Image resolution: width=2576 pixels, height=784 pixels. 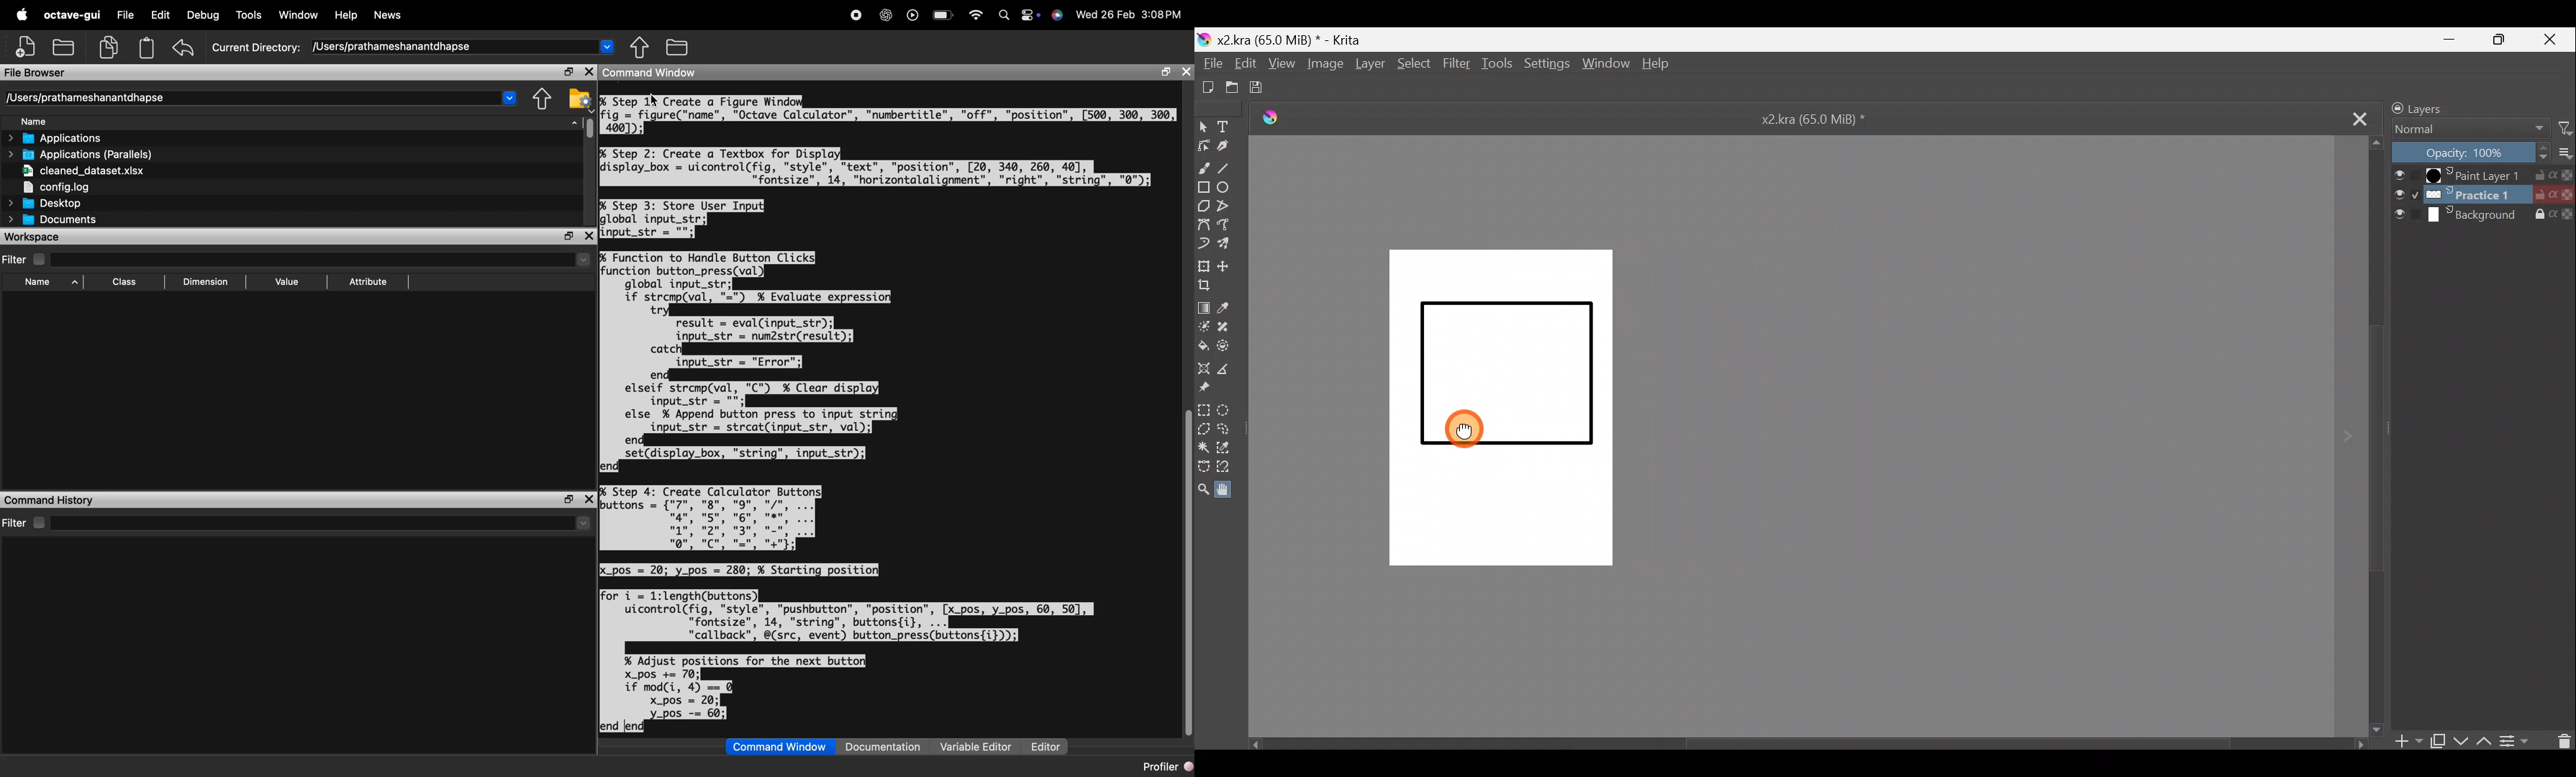 What do you see at coordinates (1328, 67) in the screenshot?
I see `Image` at bounding box center [1328, 67].